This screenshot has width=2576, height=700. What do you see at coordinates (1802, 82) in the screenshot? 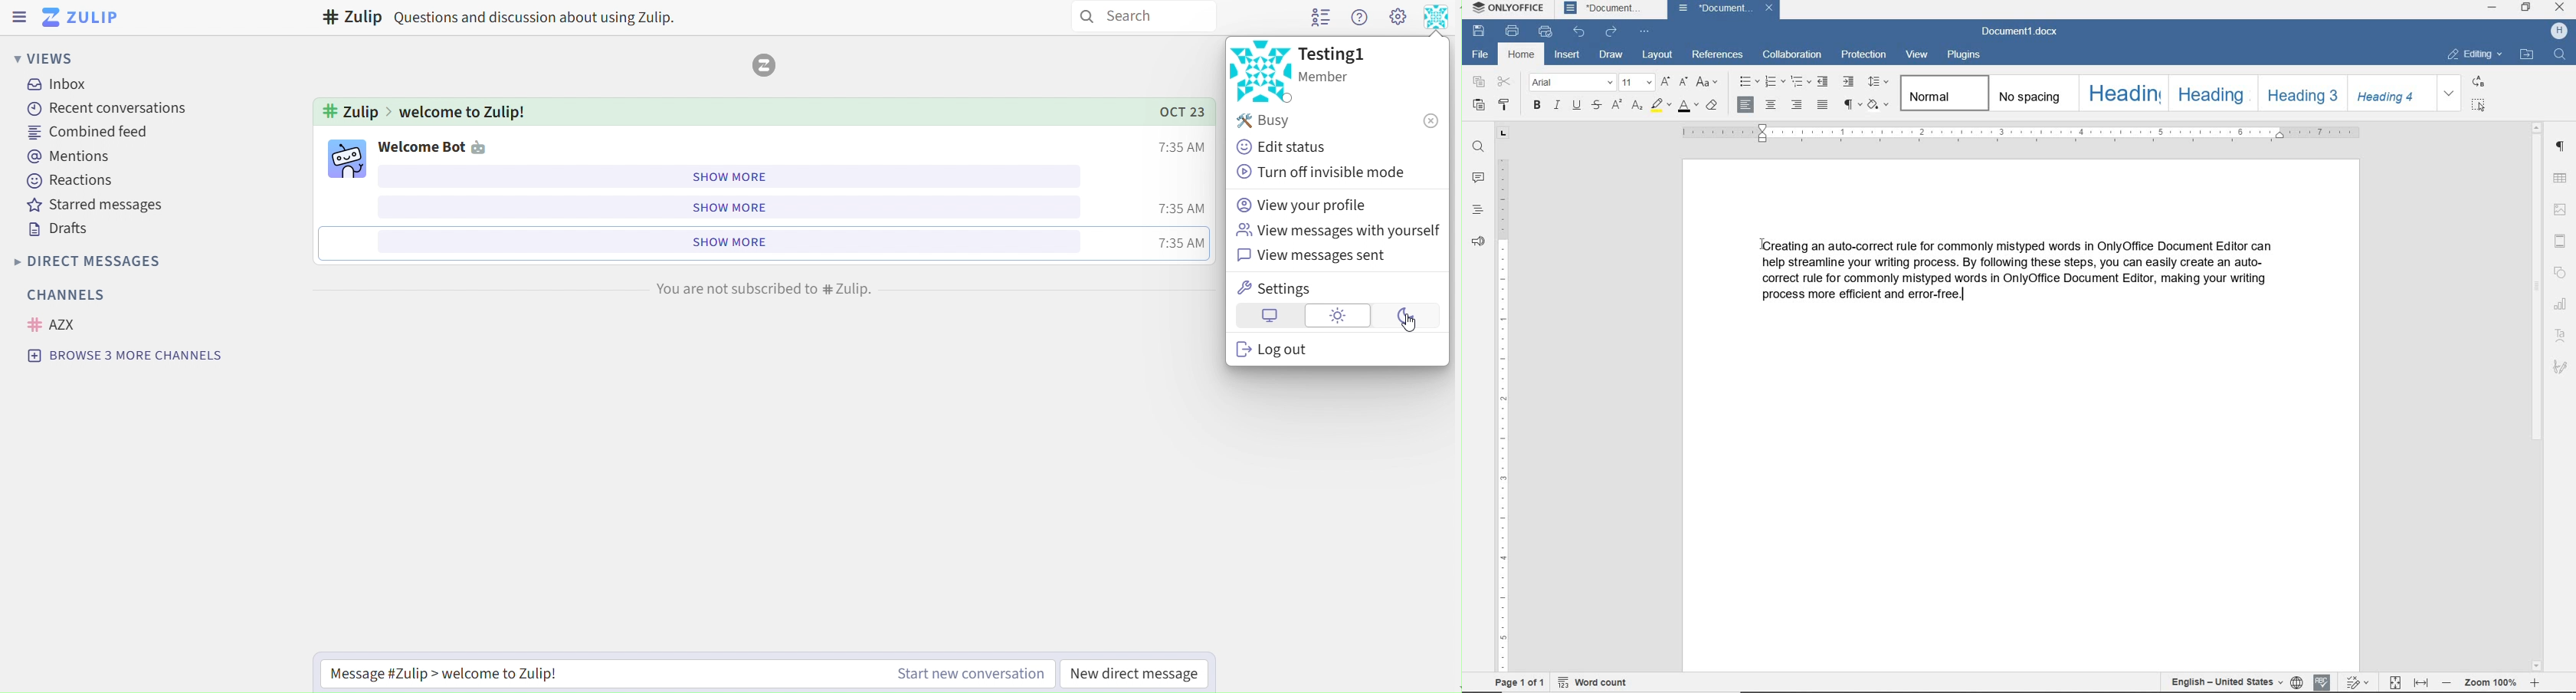
I see `multilevel list` at bounding box center [1802, 82].